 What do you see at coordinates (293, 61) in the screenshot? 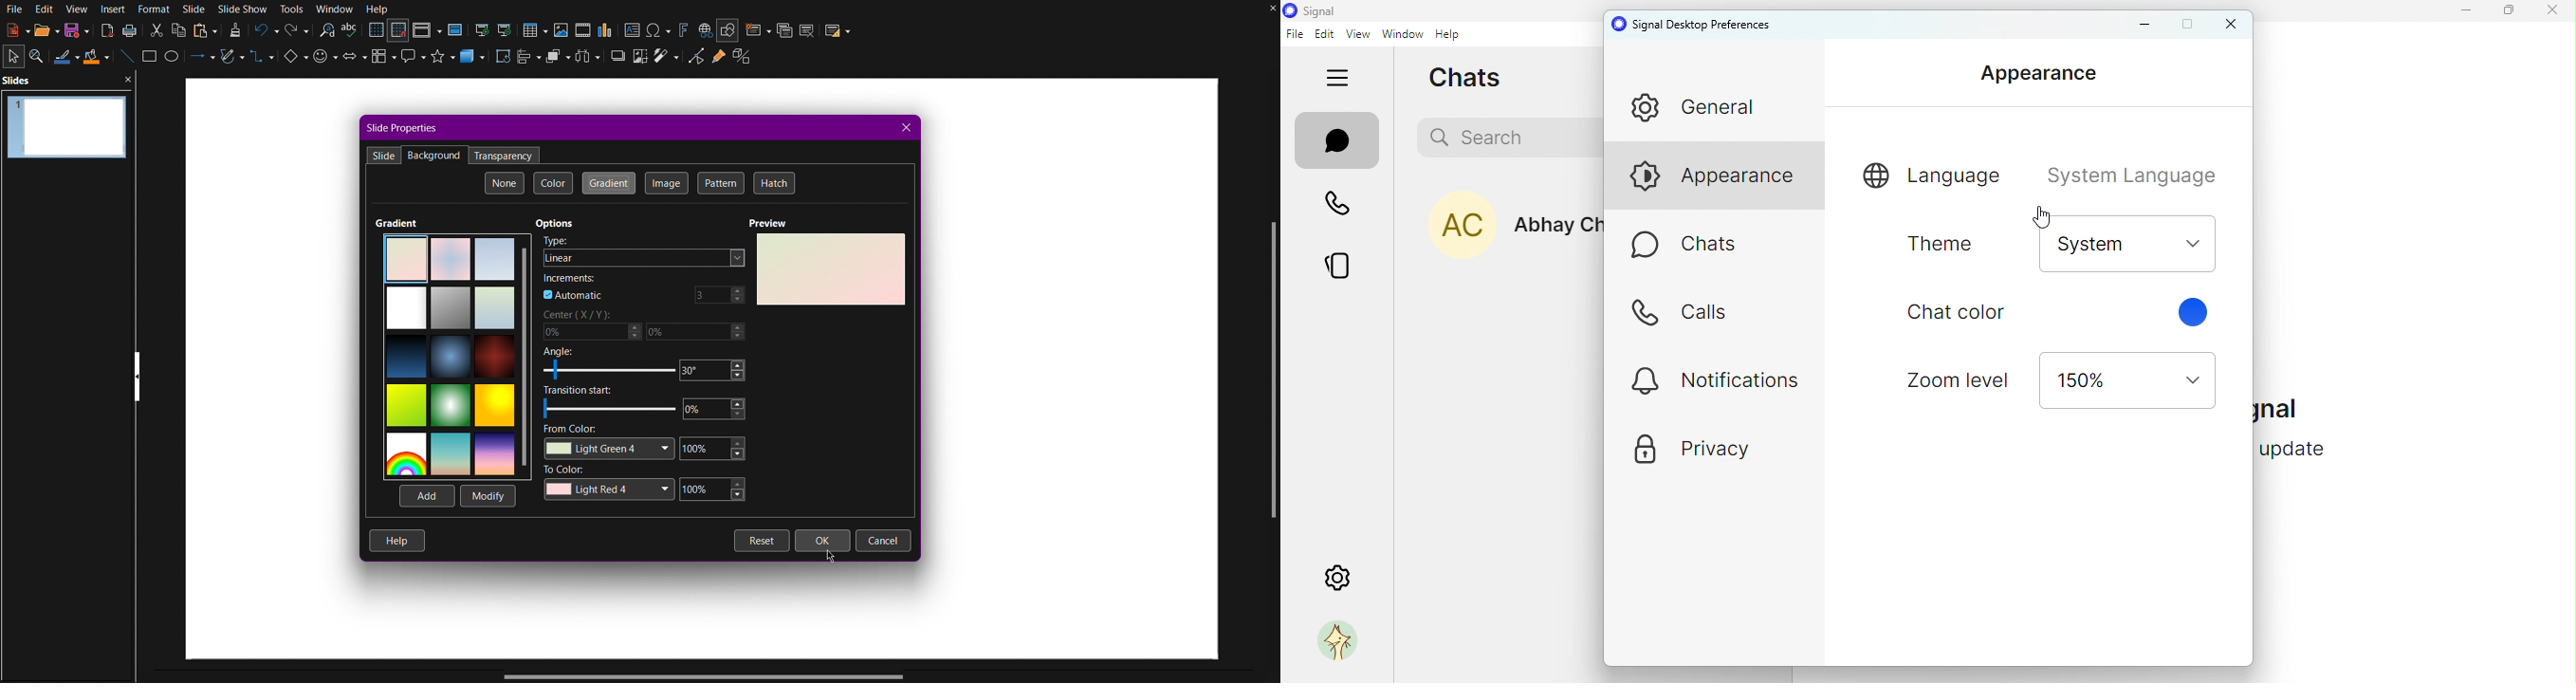
I see `Basic Shapes` at bounding box center [293, 61].